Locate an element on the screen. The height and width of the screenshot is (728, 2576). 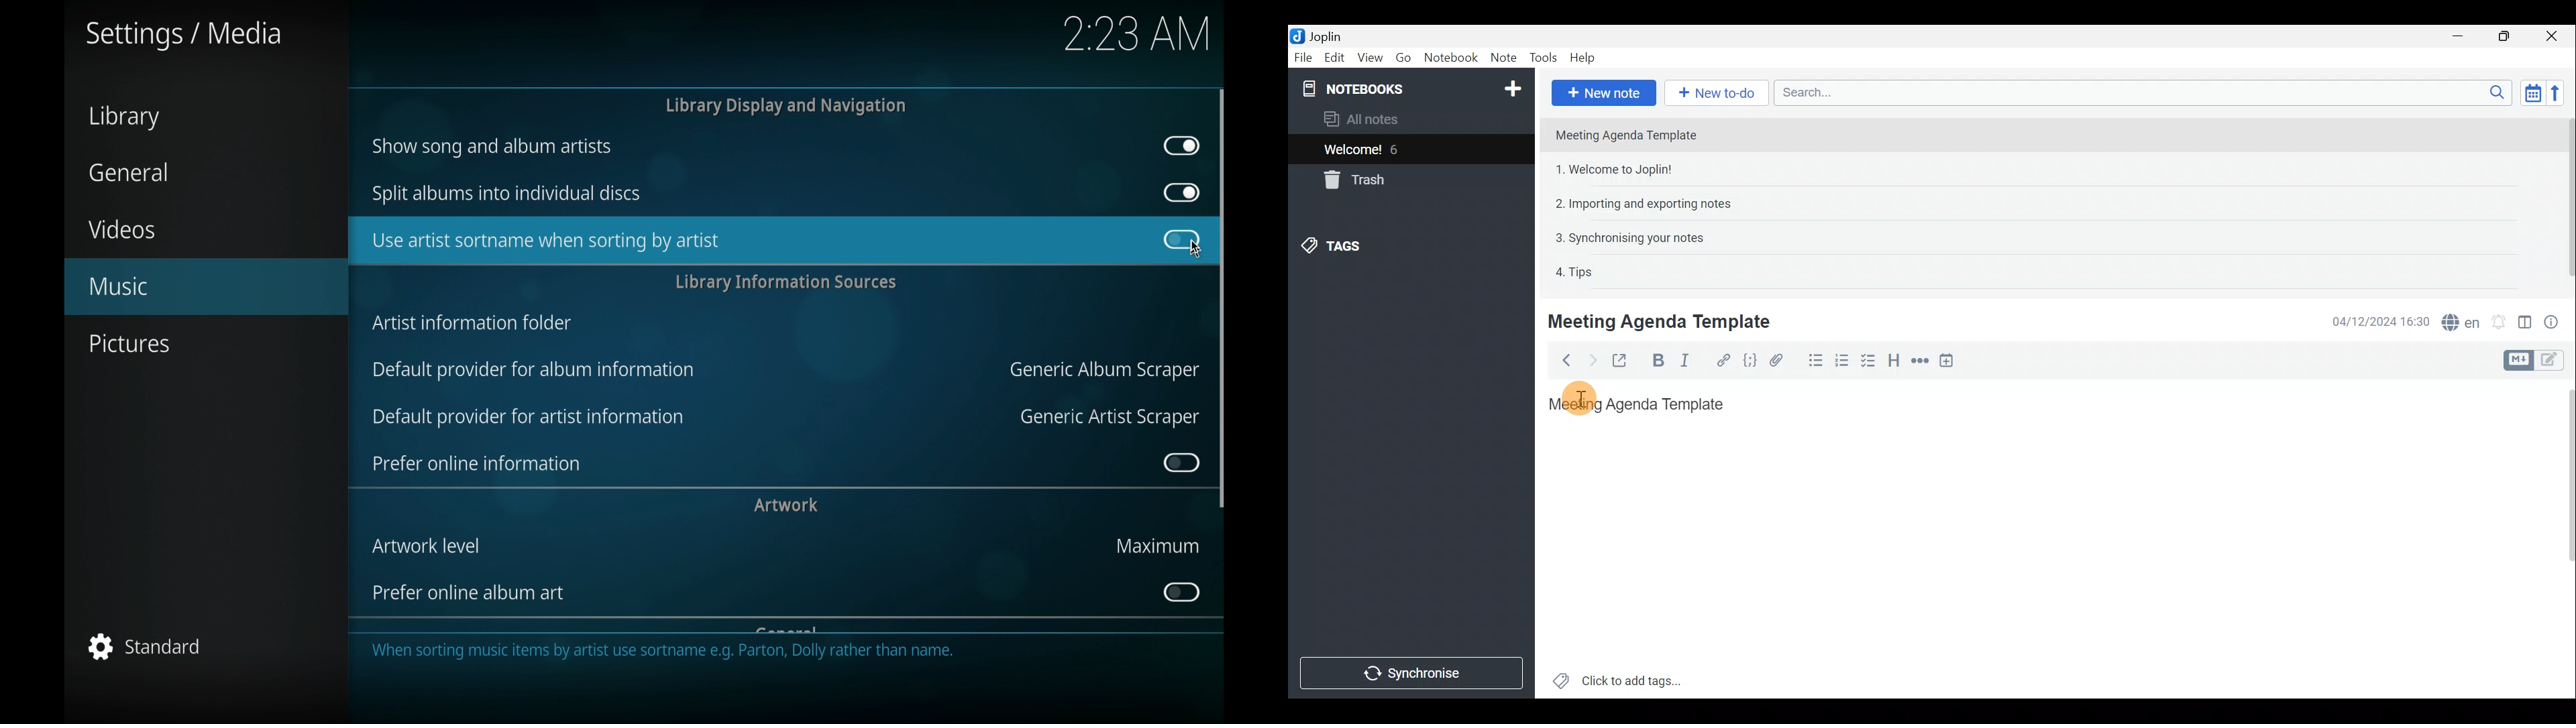
New note is located at coordinates (1604, 93).